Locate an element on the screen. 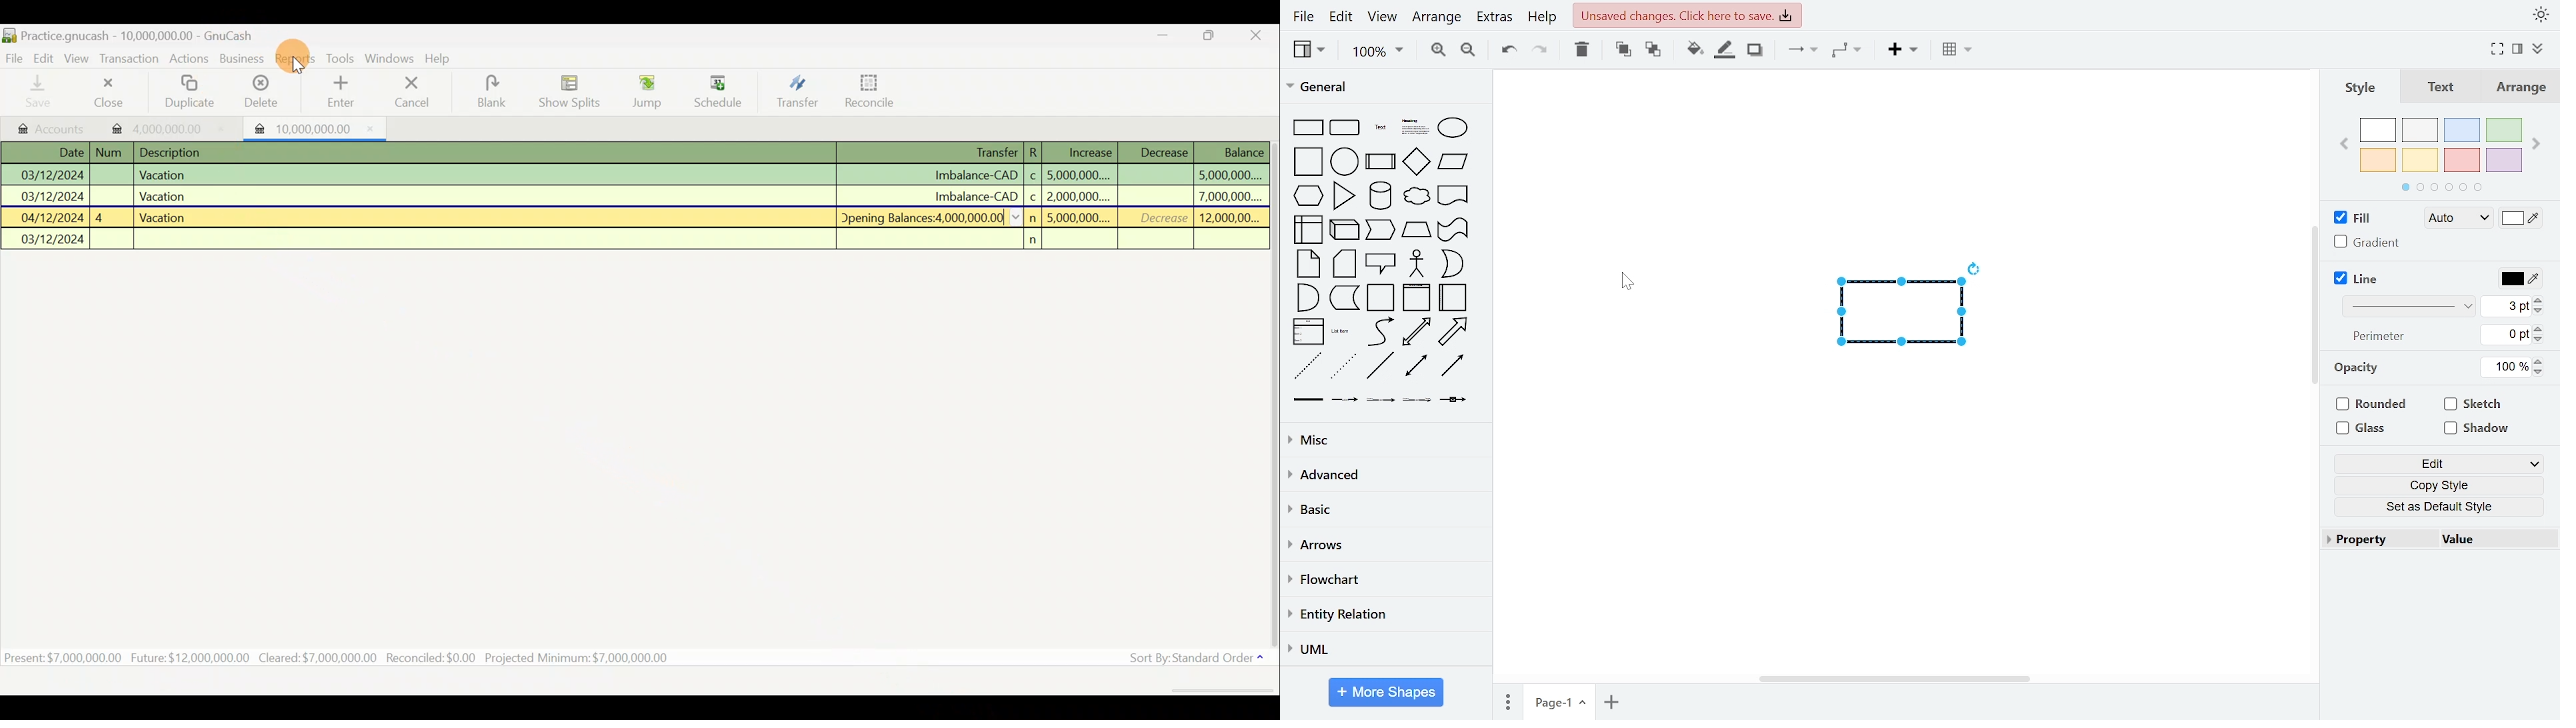 This screenshot has width=2576, height=728. entity relation is located at coordinates (1386, 613).